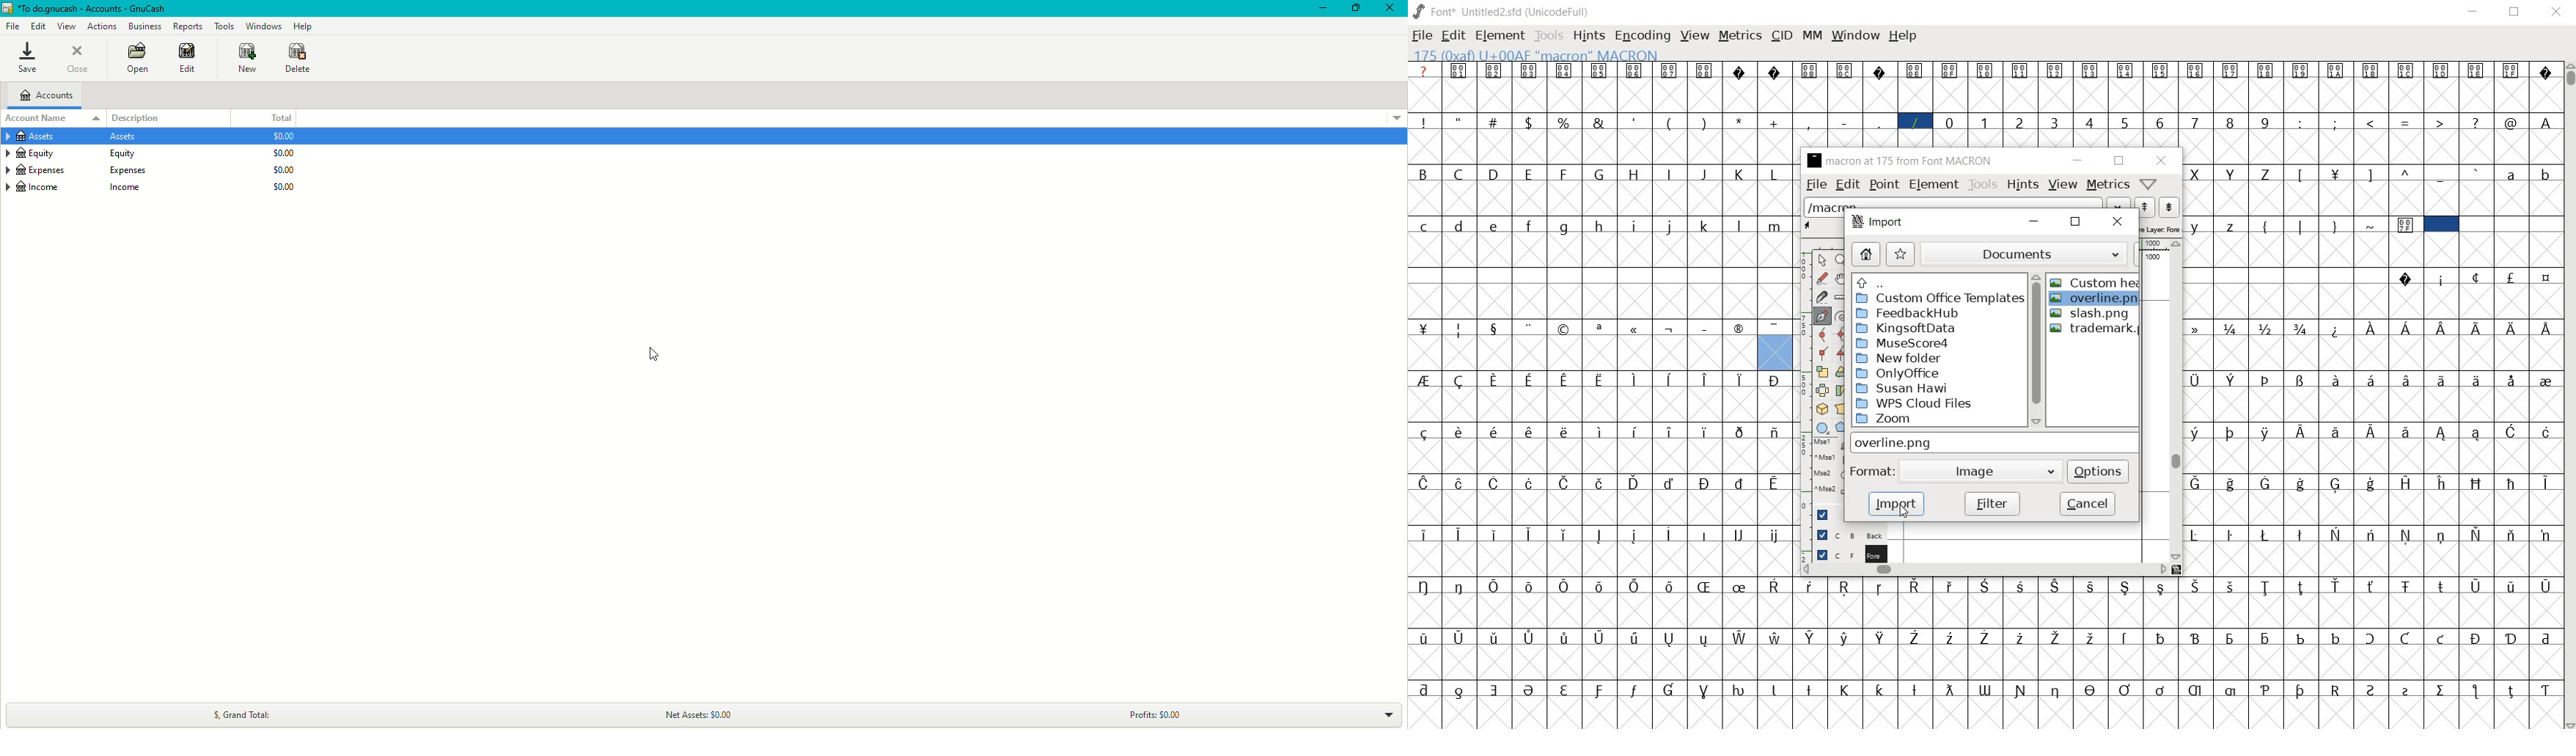  What do you see at coordinates (2407, 536) in the screenshot?
I see `Symbol` at bounding box center [2407, 536].